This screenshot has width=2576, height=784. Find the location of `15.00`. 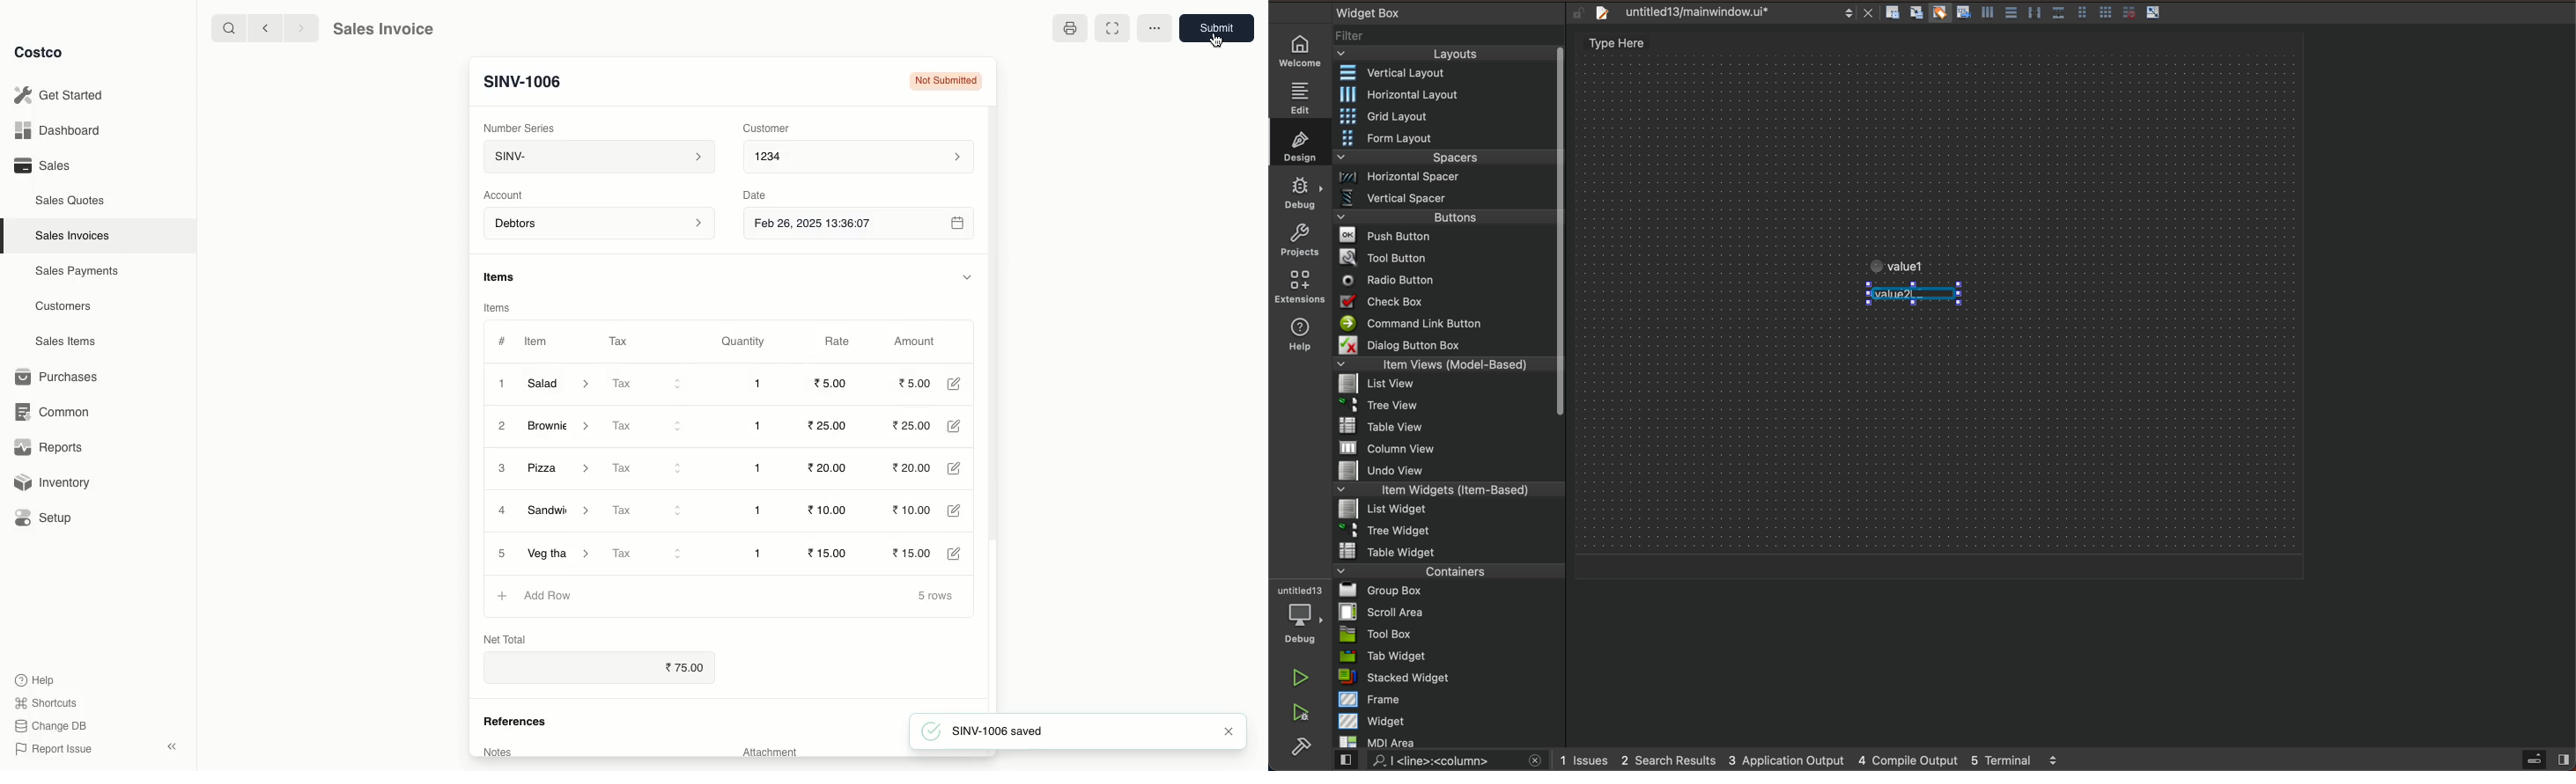

15.00 is located at coordinates (912, 554).